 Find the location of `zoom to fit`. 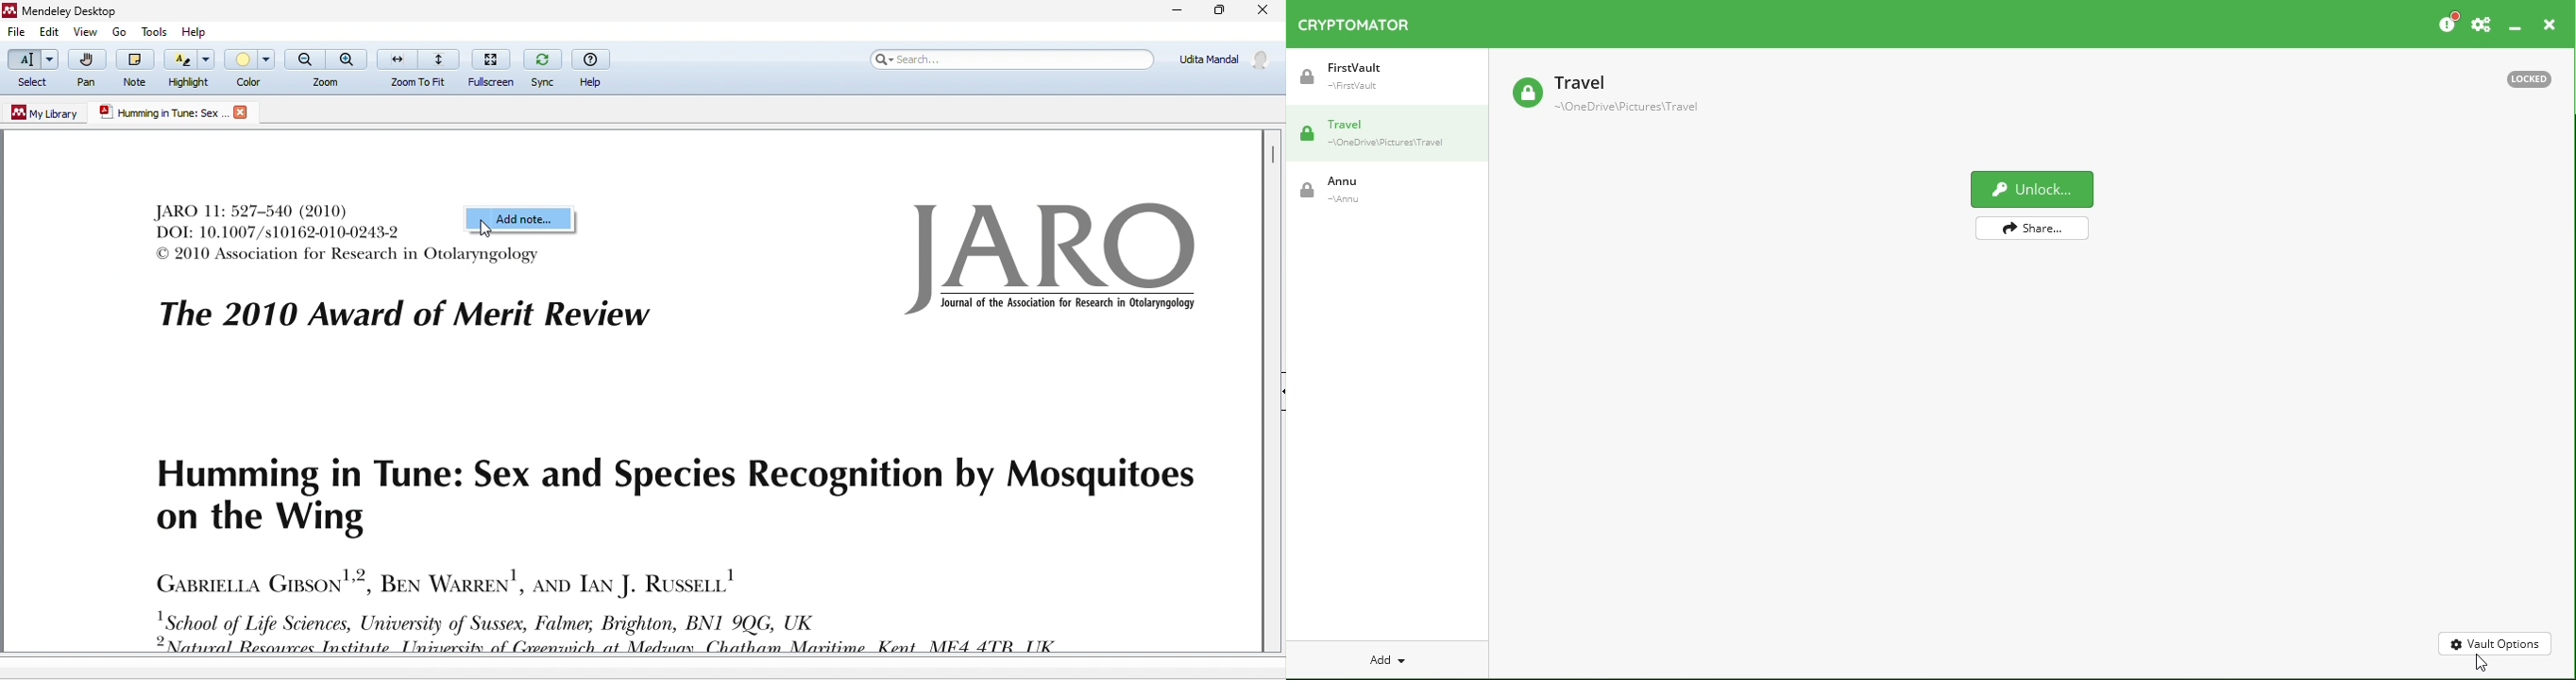

zoom to fit is located at coordinates (420, 68).